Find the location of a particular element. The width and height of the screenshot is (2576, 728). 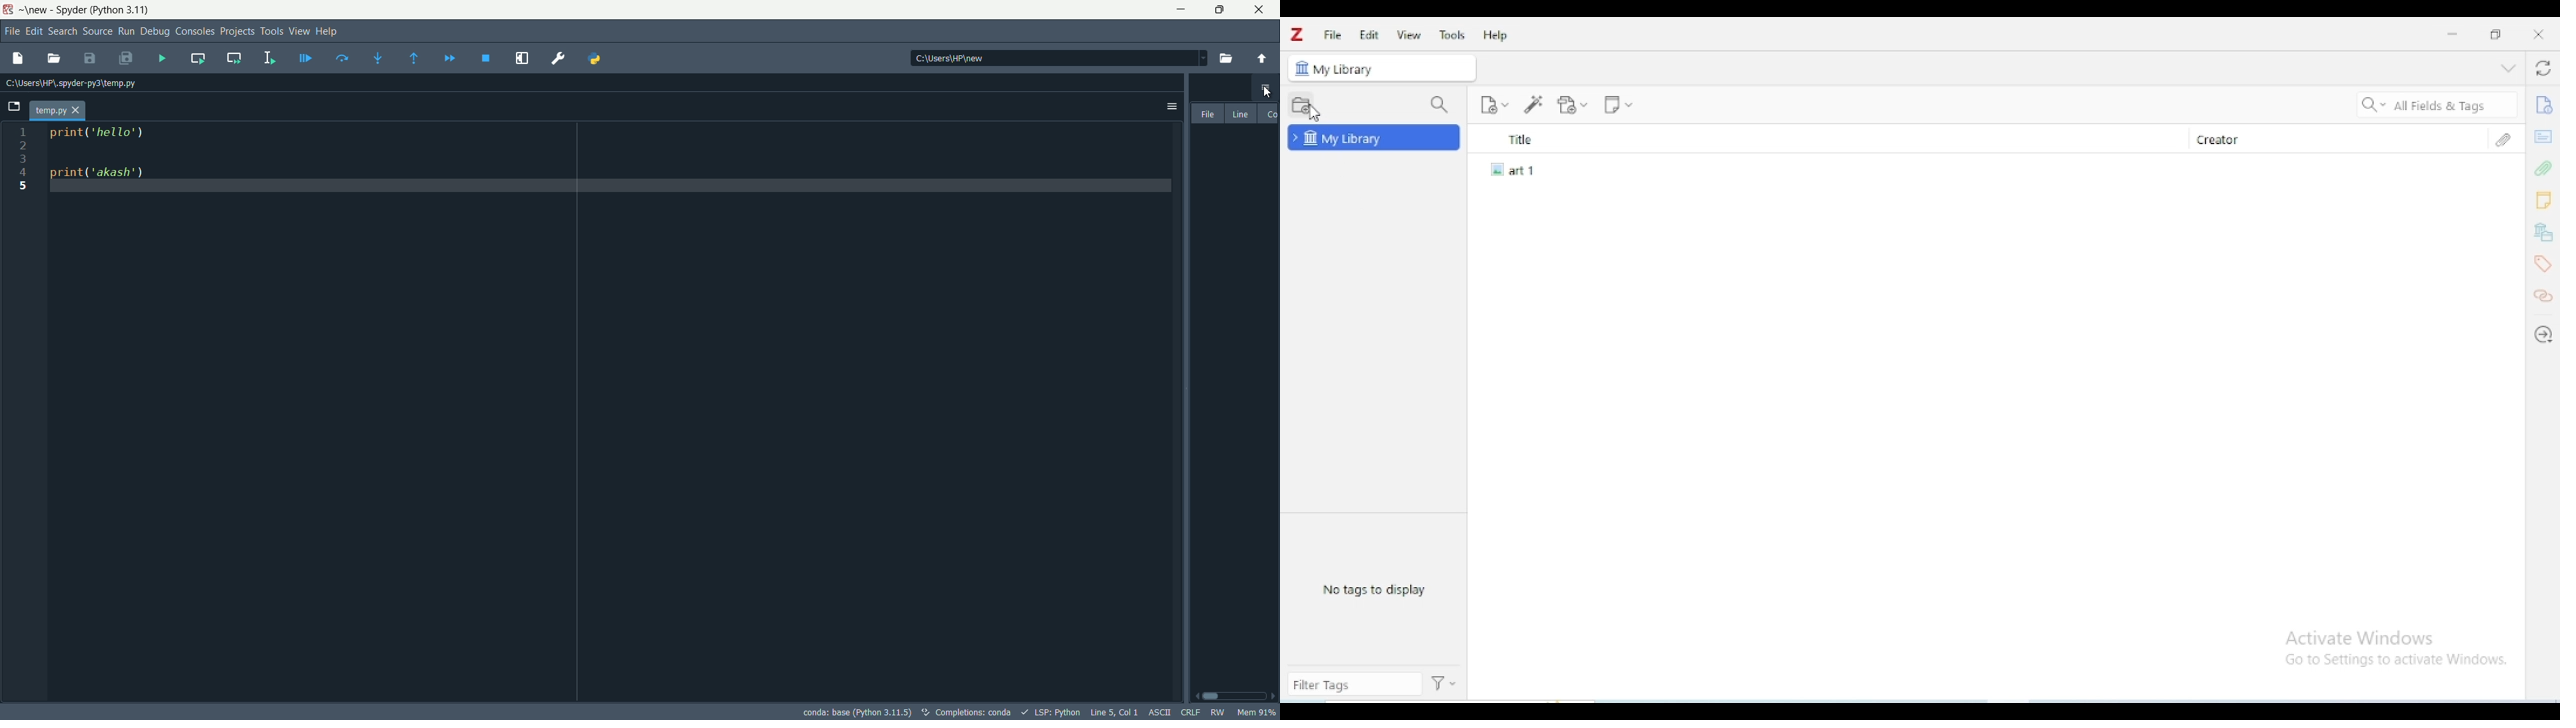

settings is located at coordinates (1265, 88).